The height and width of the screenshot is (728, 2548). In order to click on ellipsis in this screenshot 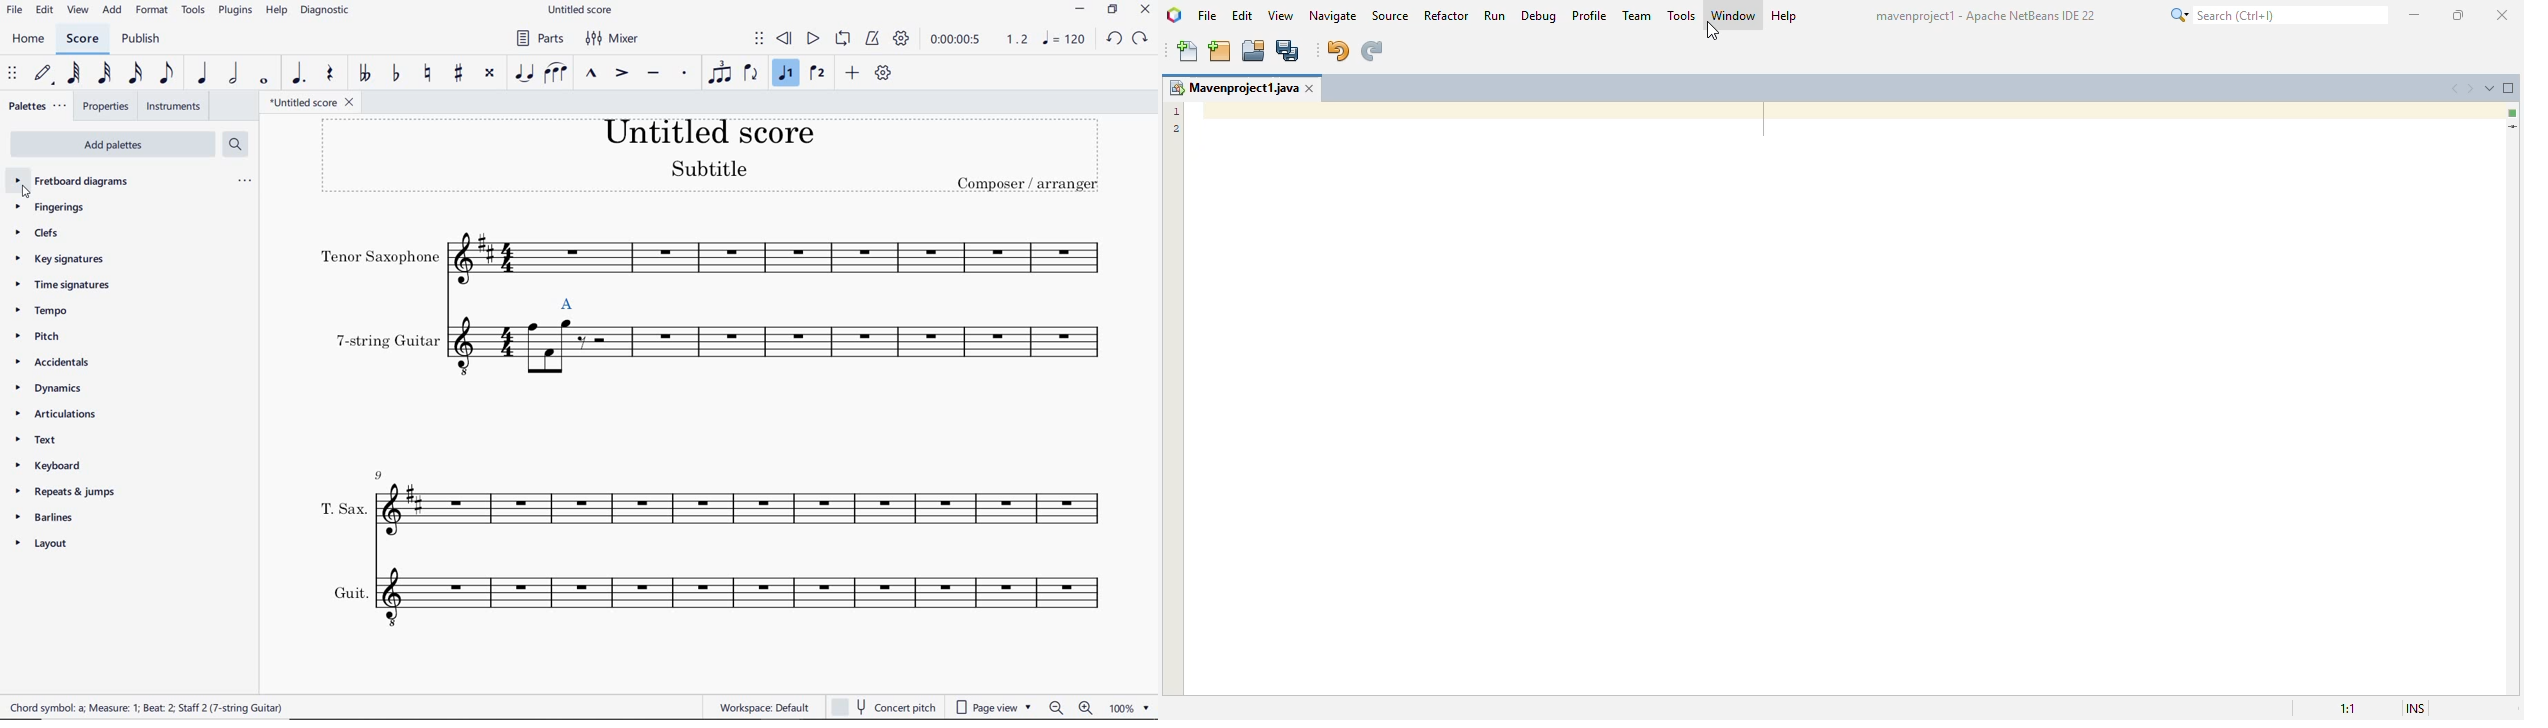, I will do `click(244, 181)`.